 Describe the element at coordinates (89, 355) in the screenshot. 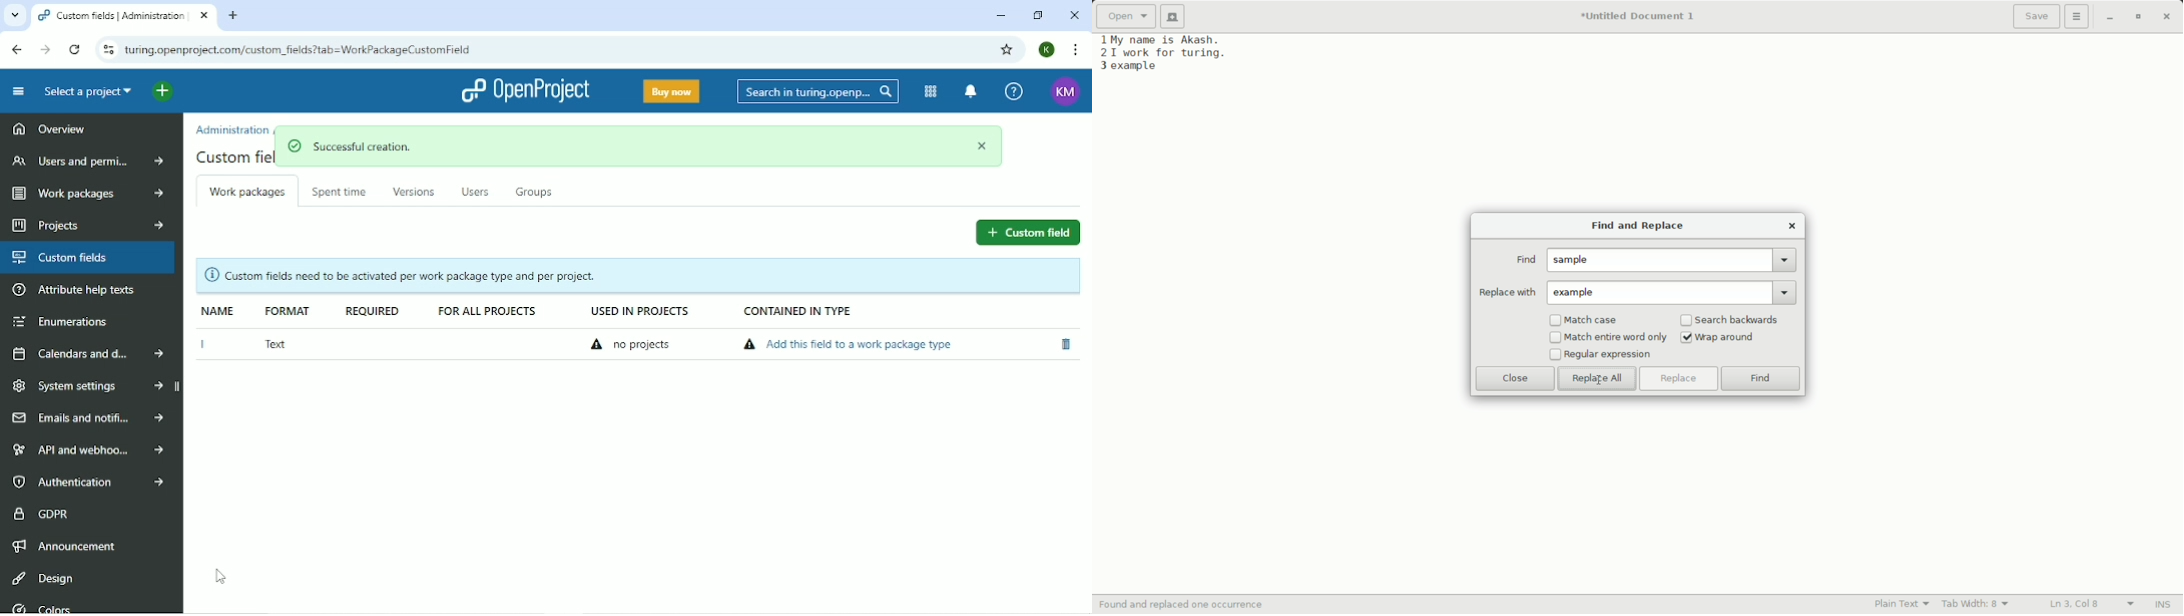

I see `Calendars and dates` at that location.